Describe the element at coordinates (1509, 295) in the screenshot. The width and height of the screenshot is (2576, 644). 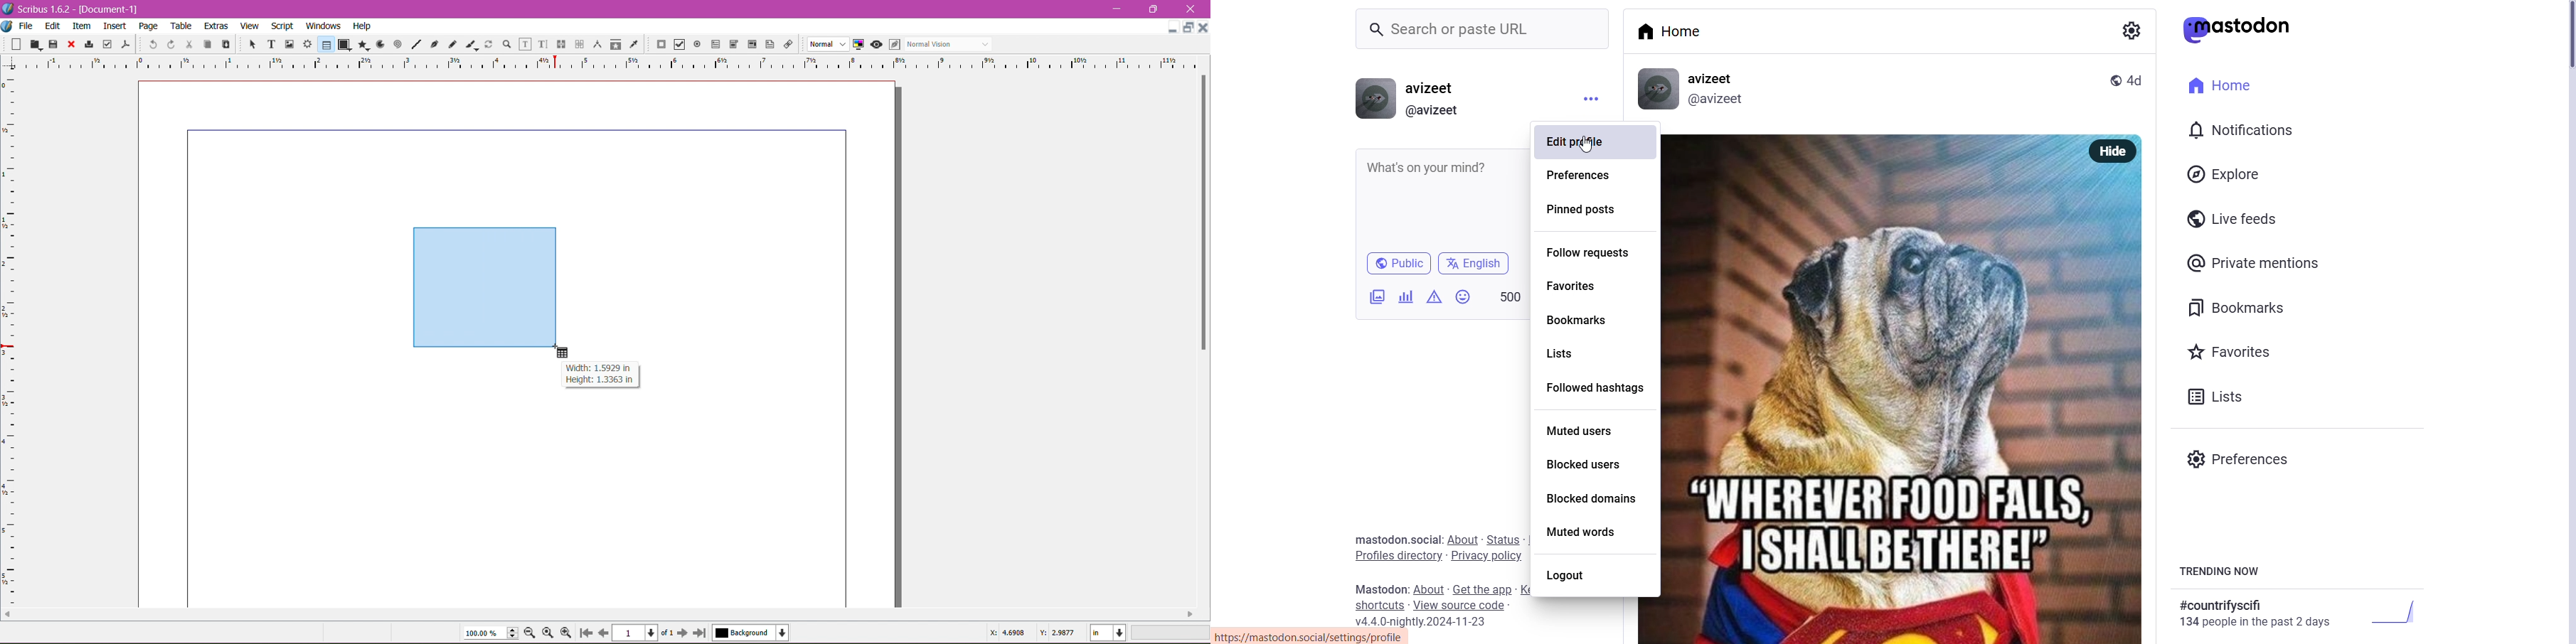
I see `word limit` at that location.